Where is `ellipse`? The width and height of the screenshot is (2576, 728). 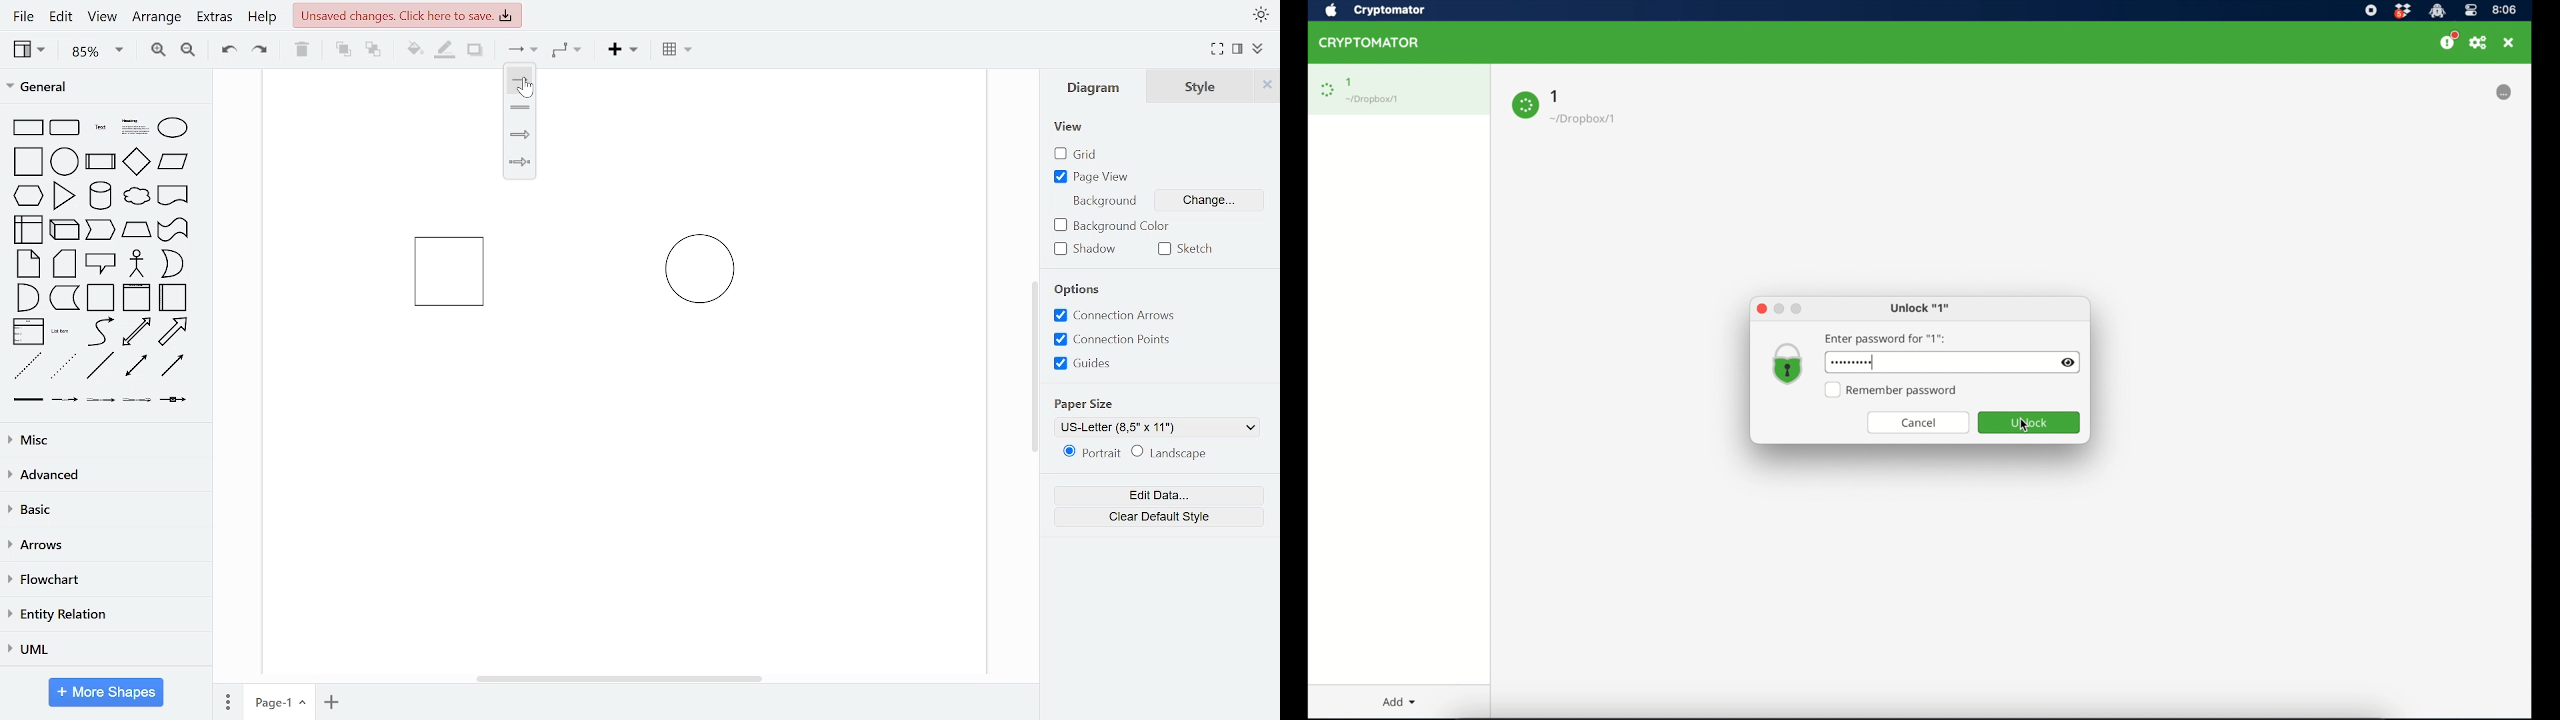 ellipse is located at coordinates (177, 129).